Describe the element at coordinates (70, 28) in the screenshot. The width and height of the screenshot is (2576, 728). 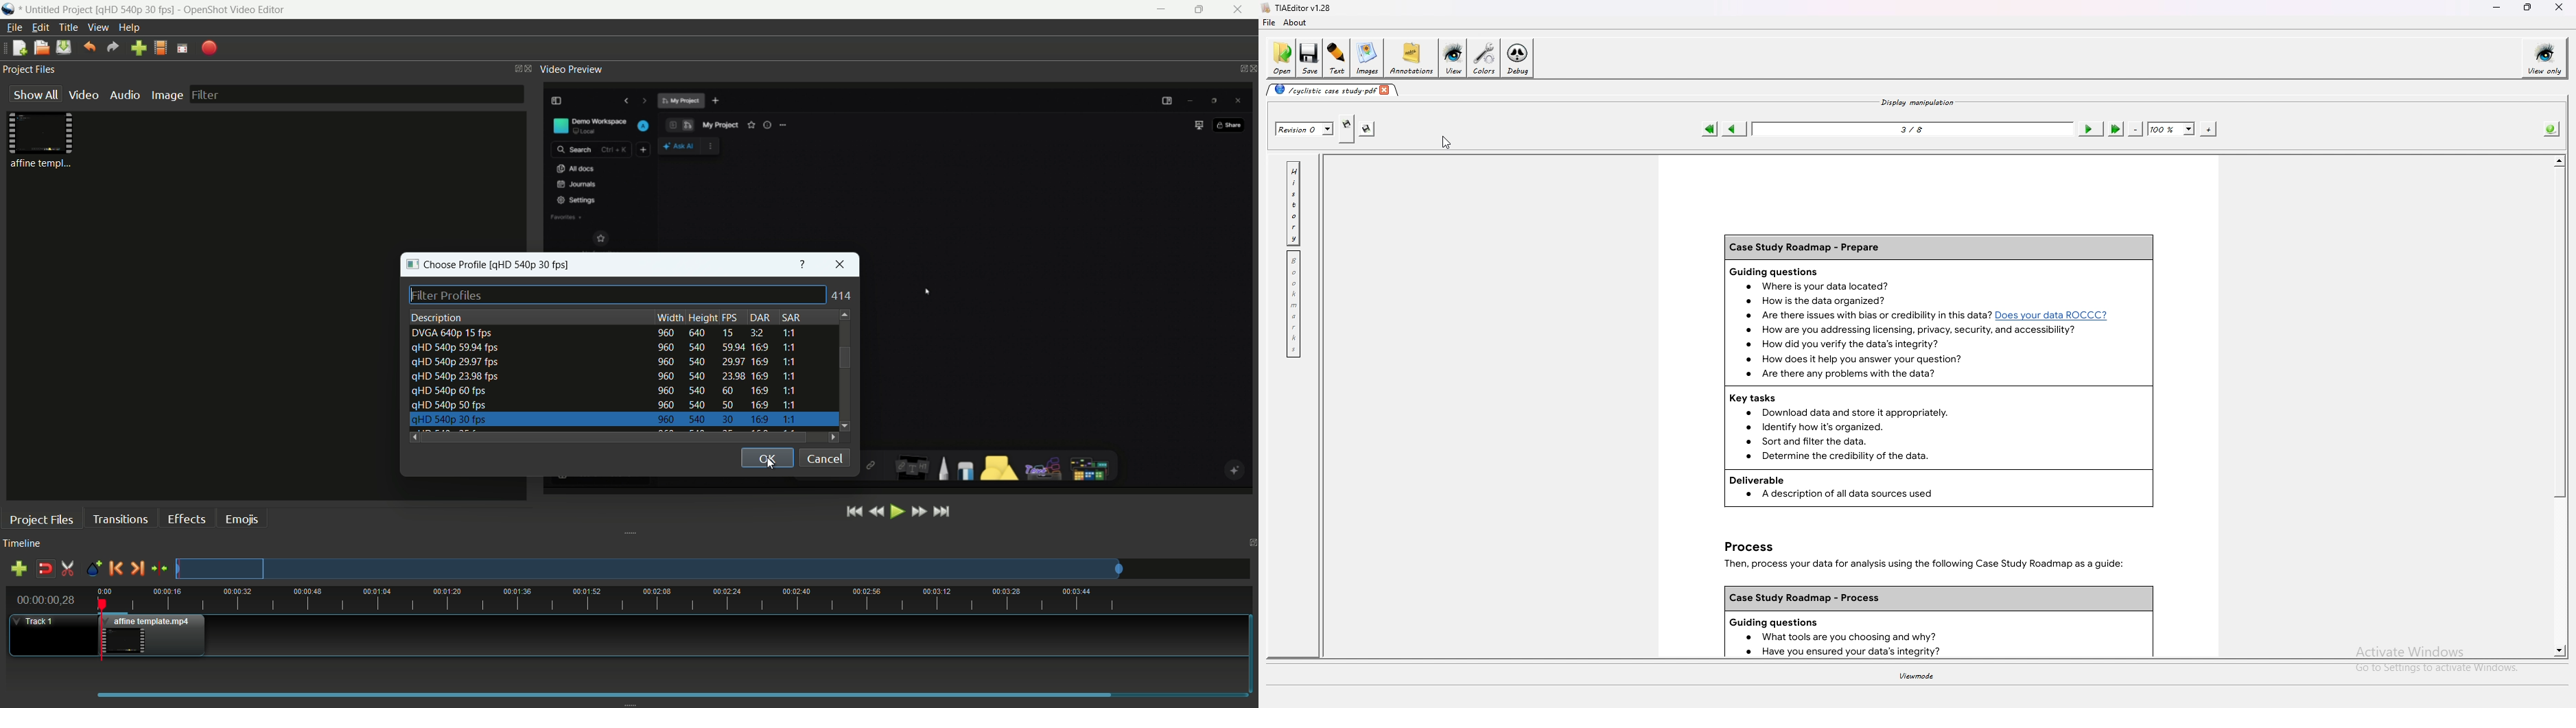
I see `title menu` at that location.